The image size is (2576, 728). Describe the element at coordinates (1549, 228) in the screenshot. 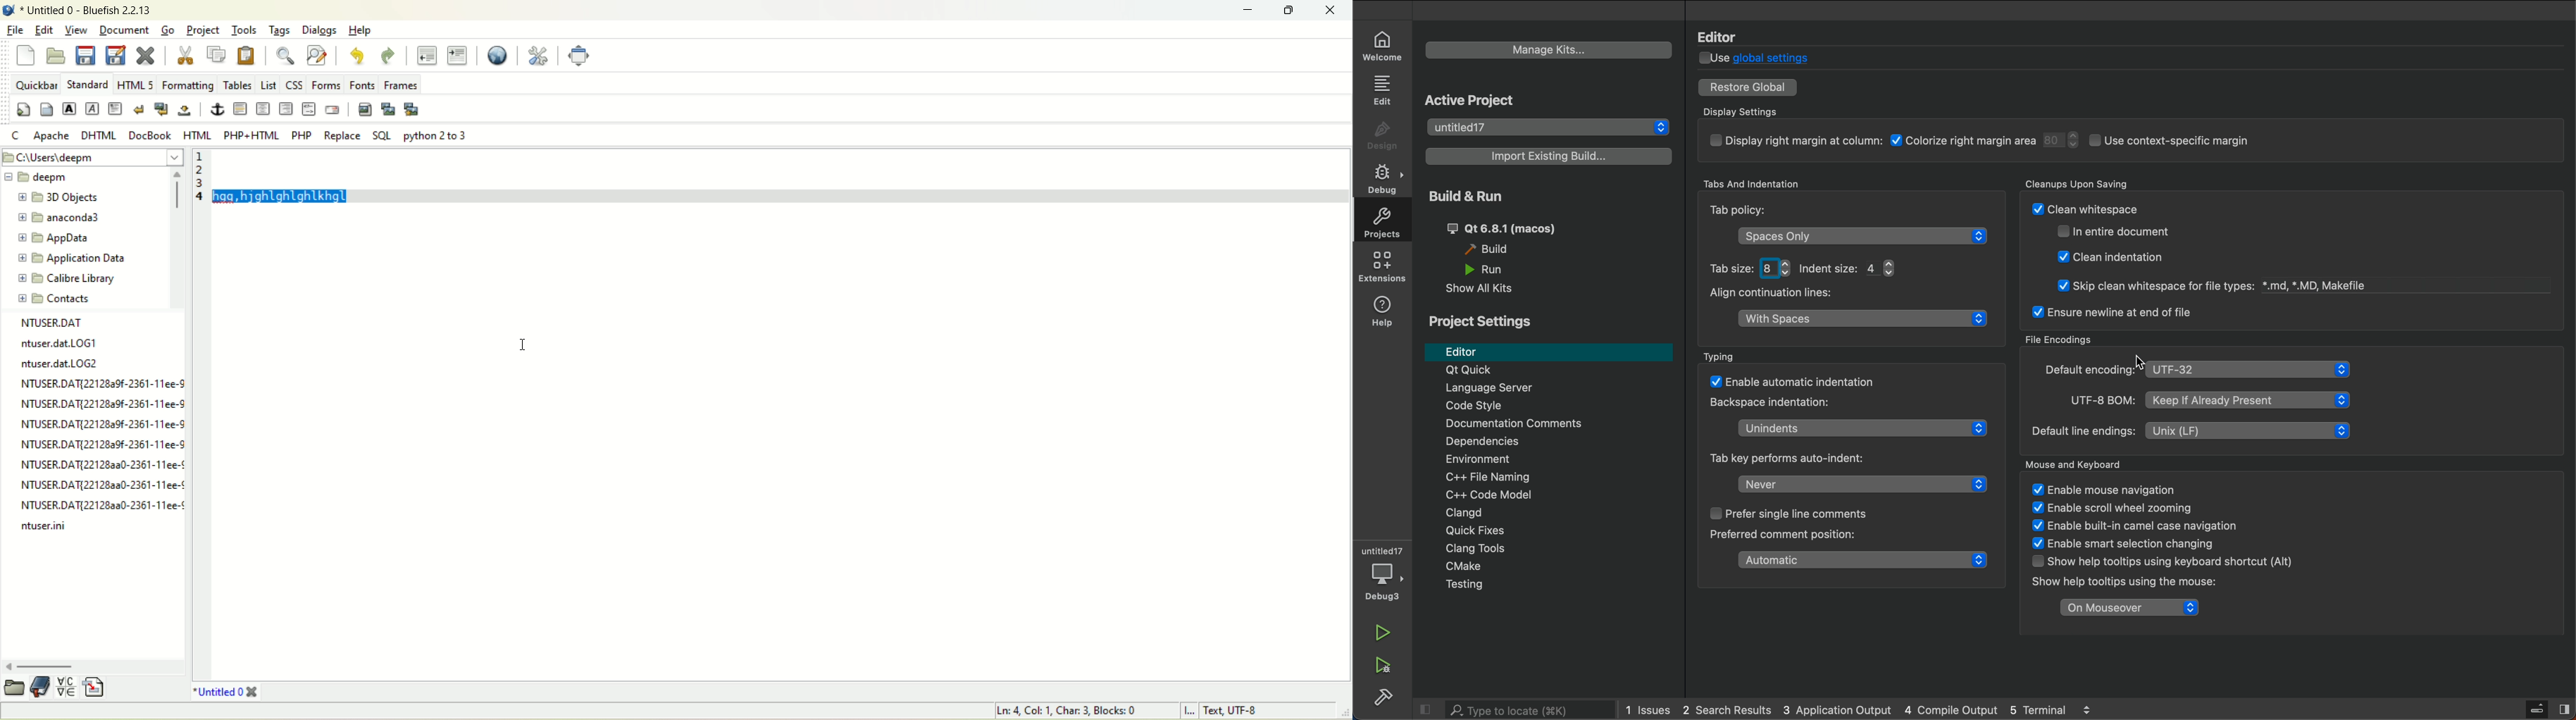

I see `build and run` at that location.